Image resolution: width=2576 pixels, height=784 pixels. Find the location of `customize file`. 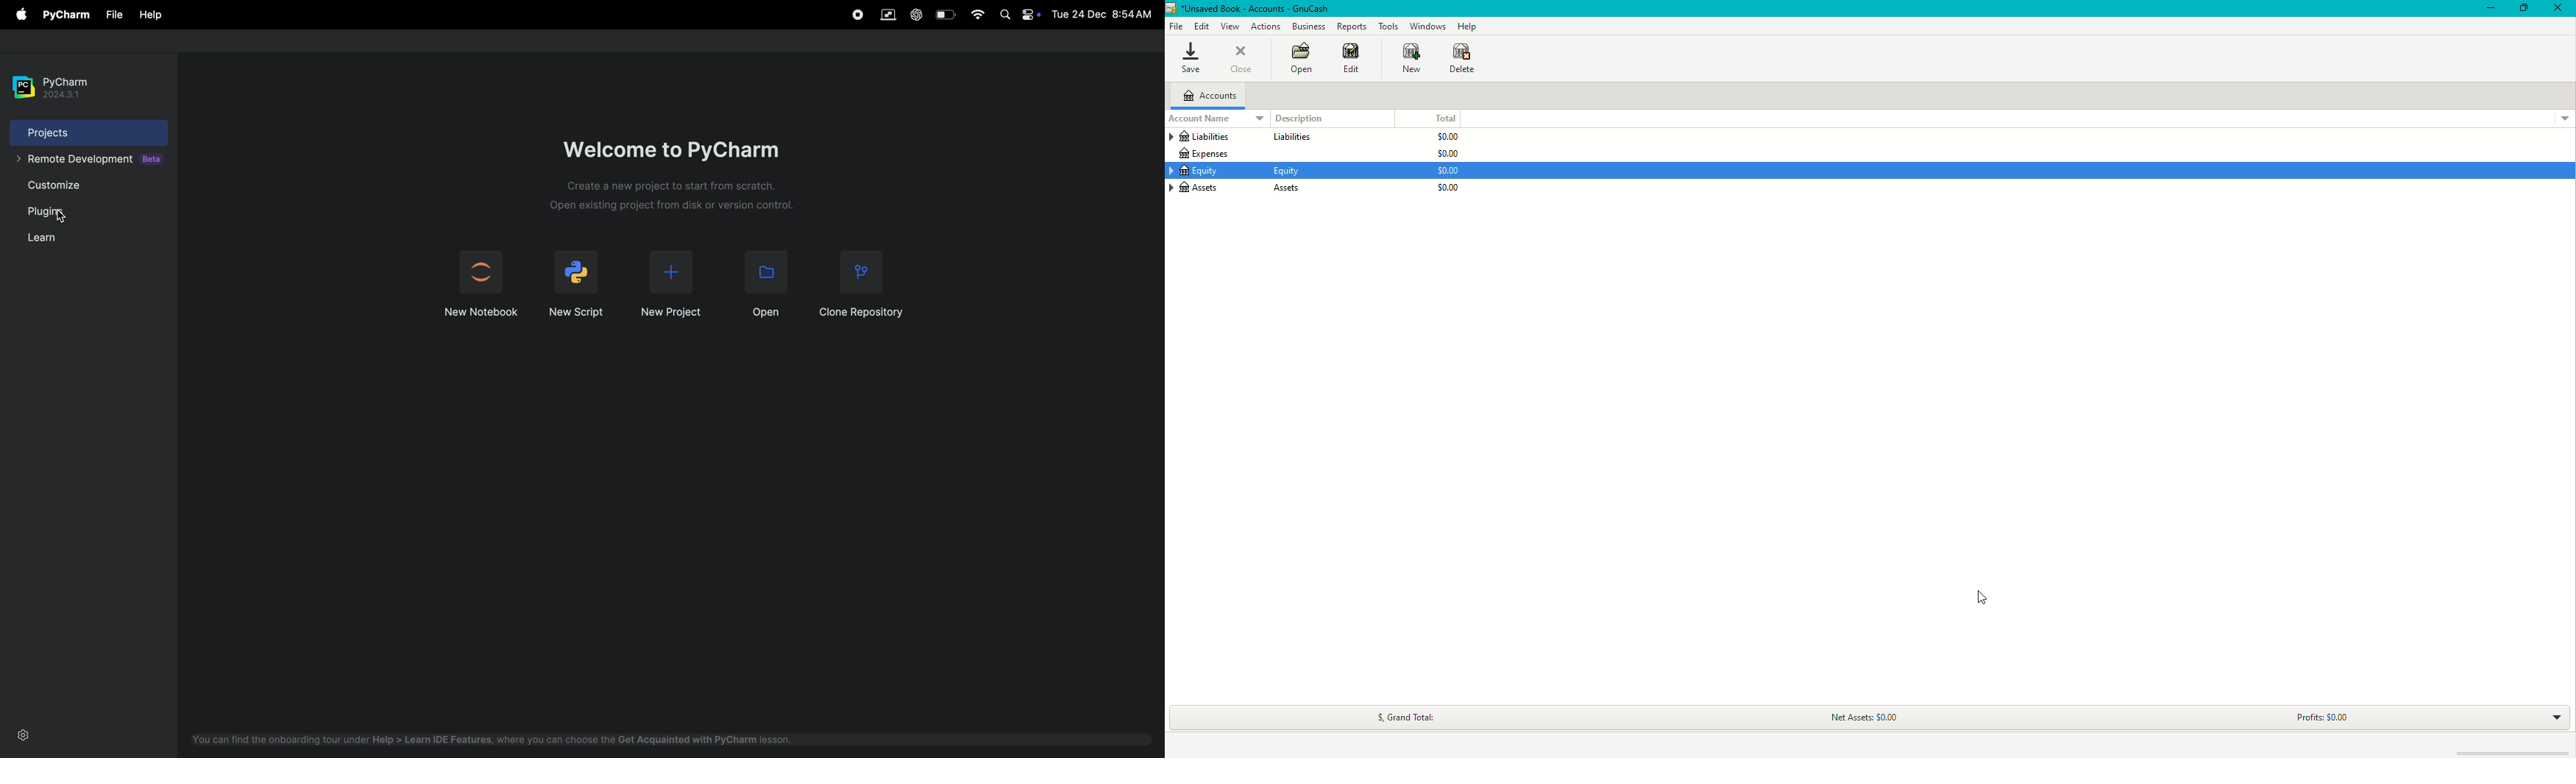

customize file is located at coordinates (75, 187).